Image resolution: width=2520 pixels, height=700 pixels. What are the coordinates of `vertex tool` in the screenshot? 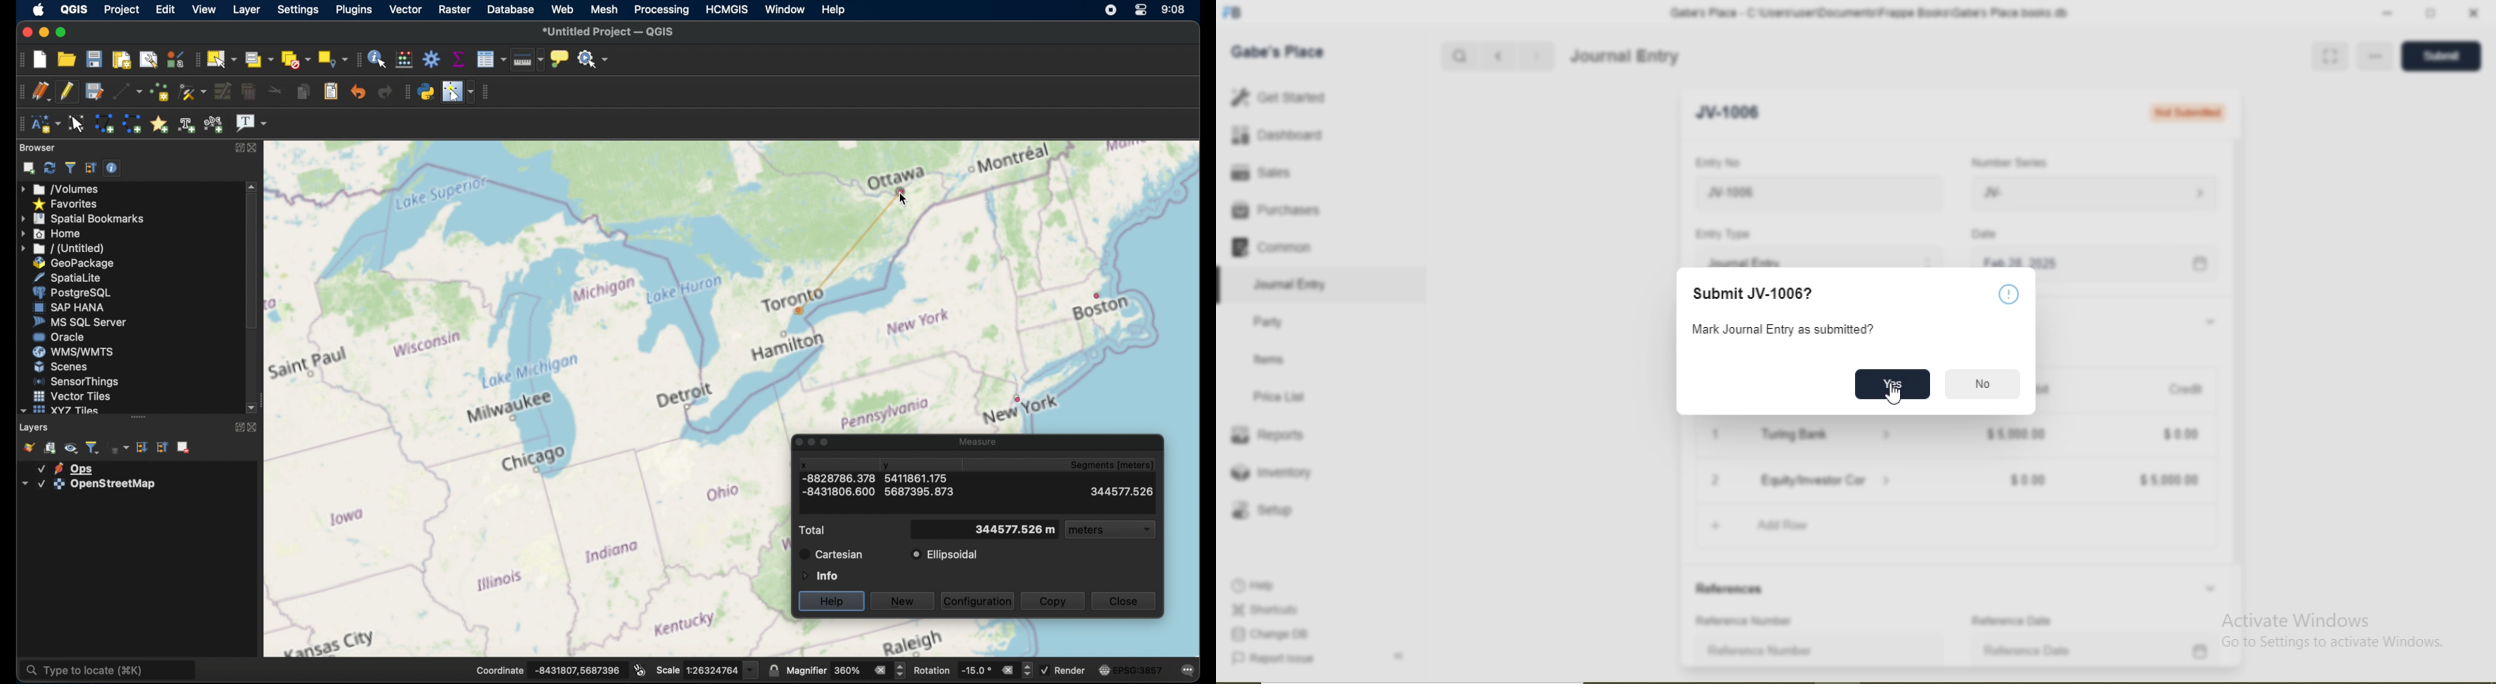 It's located at (193, 92).